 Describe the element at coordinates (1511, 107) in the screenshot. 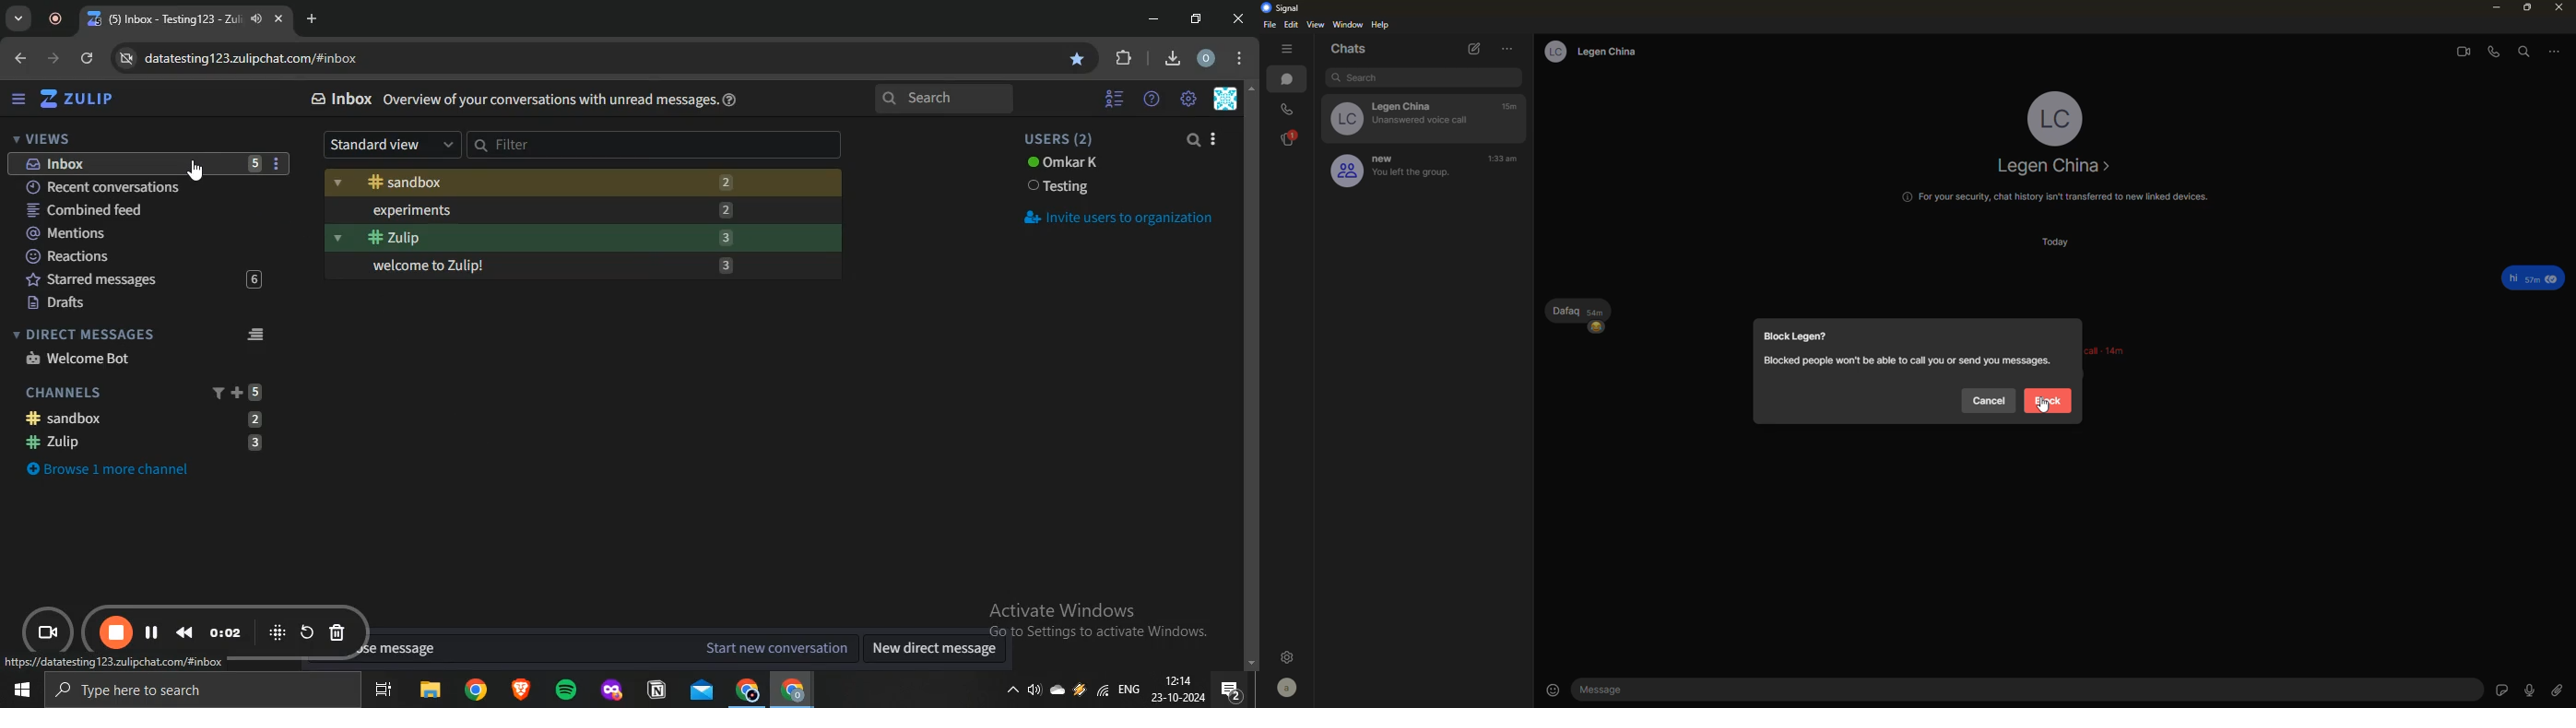

I see `time` at that location.